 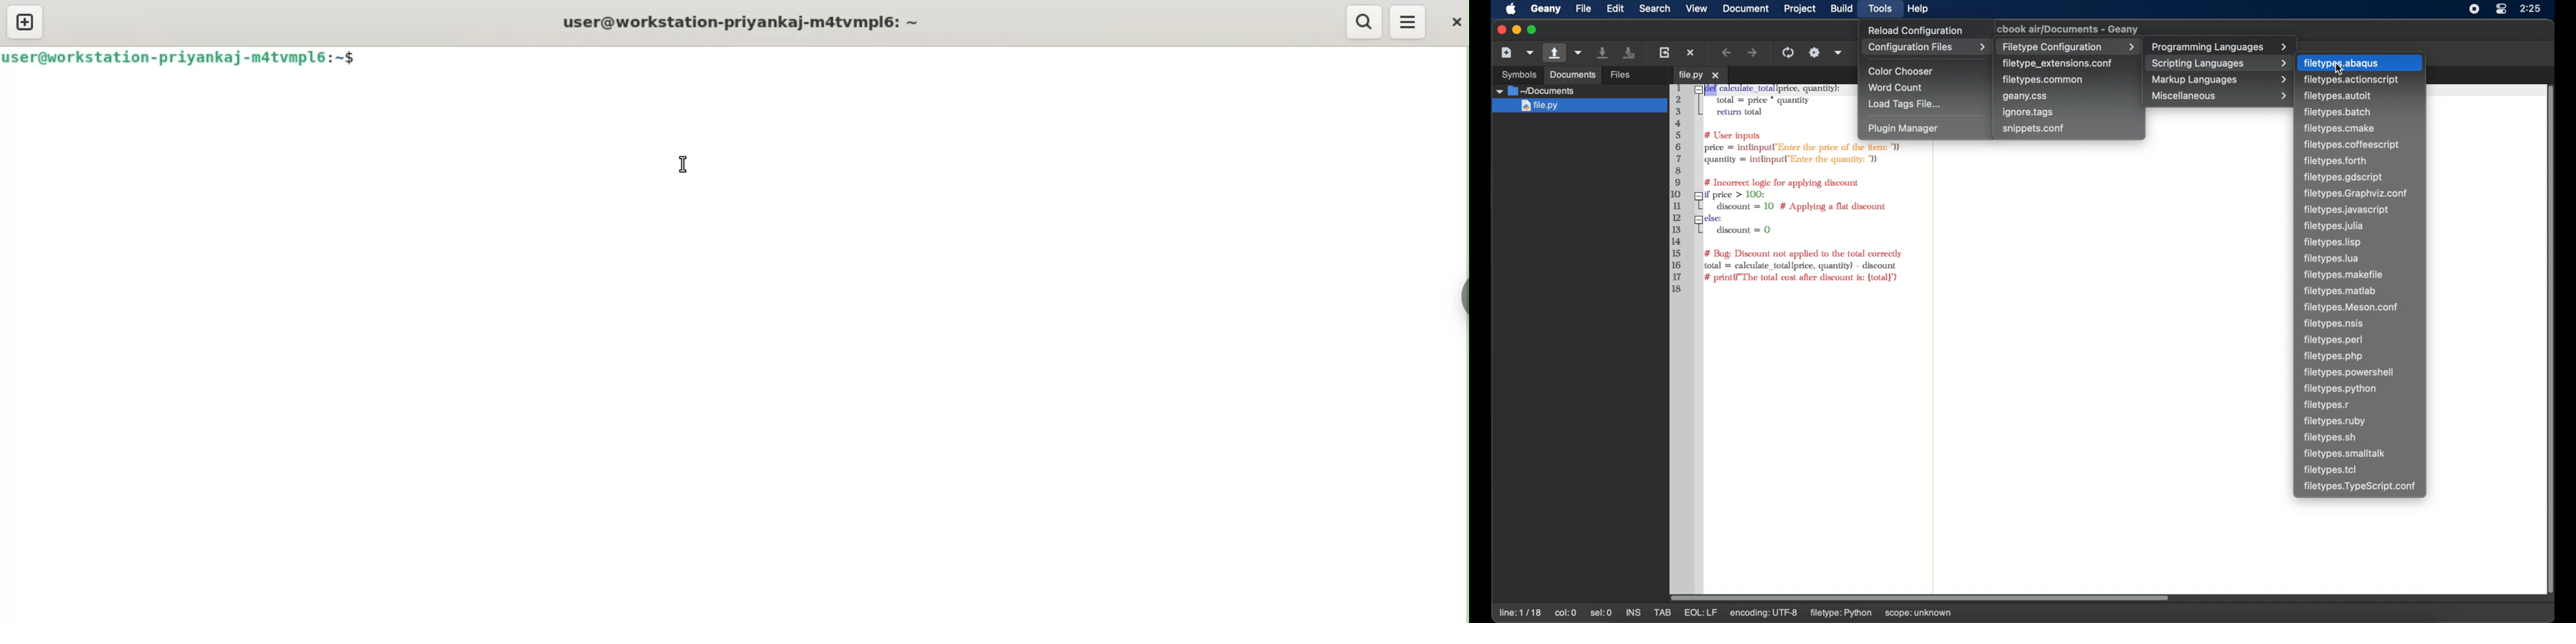 I want to click on filetypes, so click(x=2334, y=242).